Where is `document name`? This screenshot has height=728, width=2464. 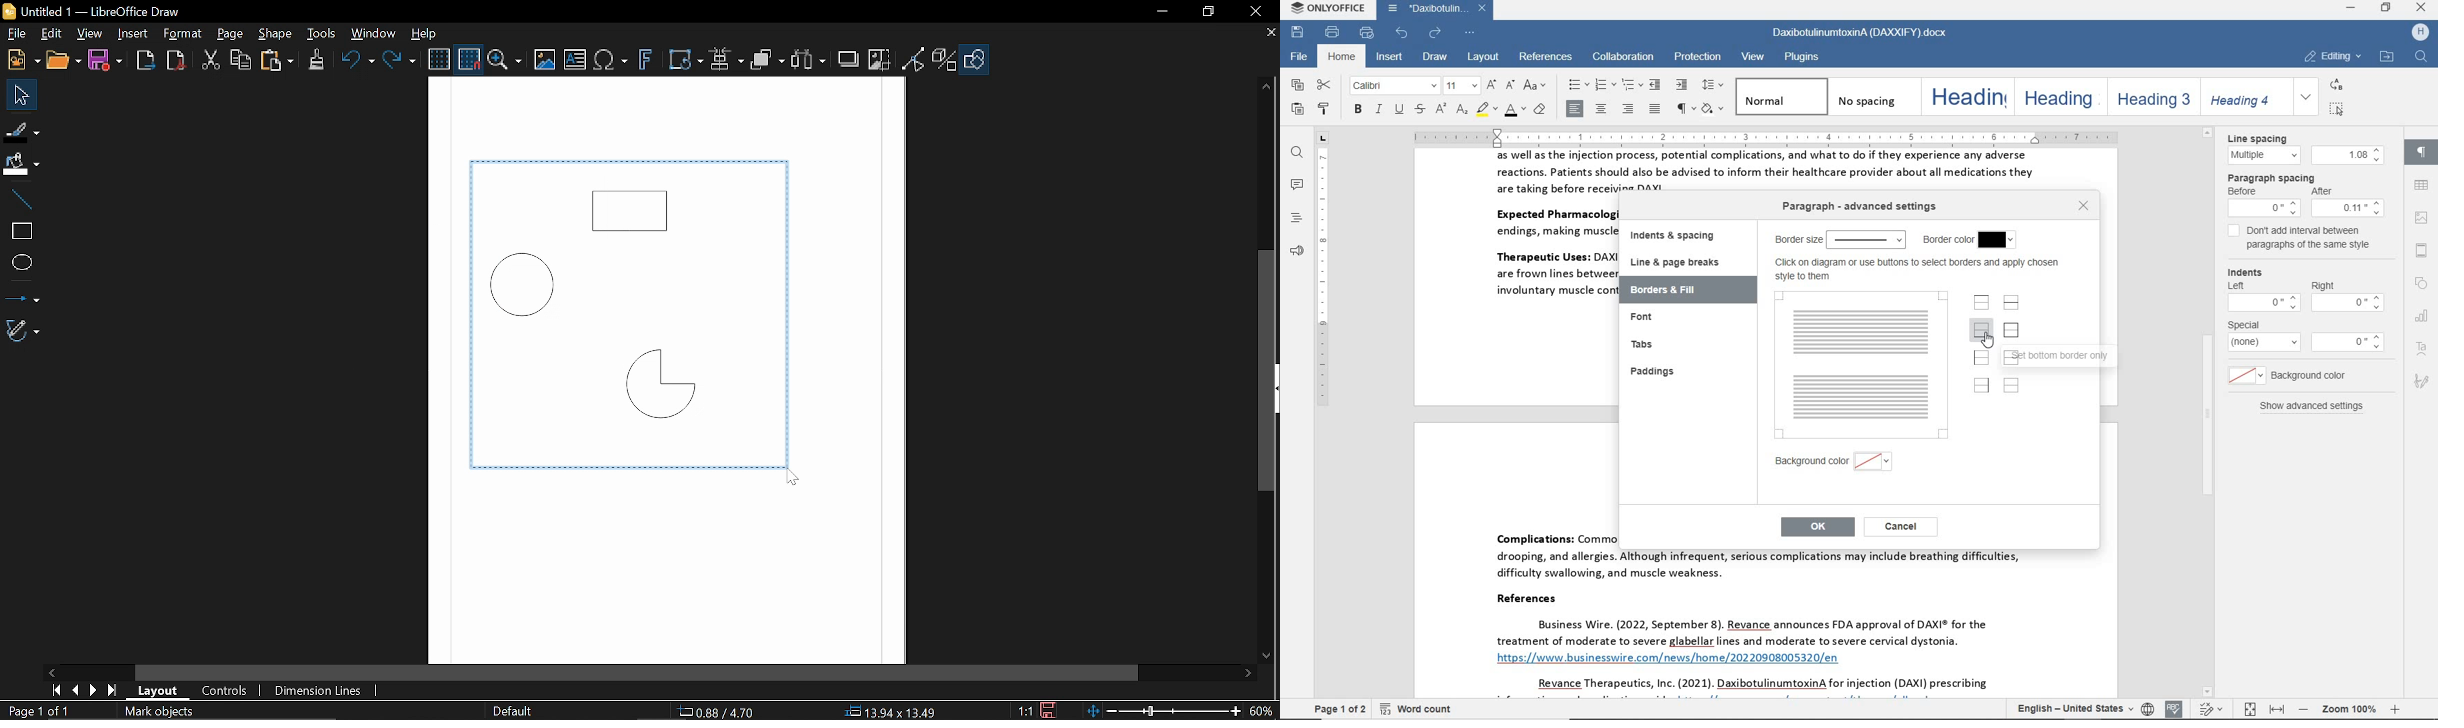 document name is located at coordinates (1858, 34).